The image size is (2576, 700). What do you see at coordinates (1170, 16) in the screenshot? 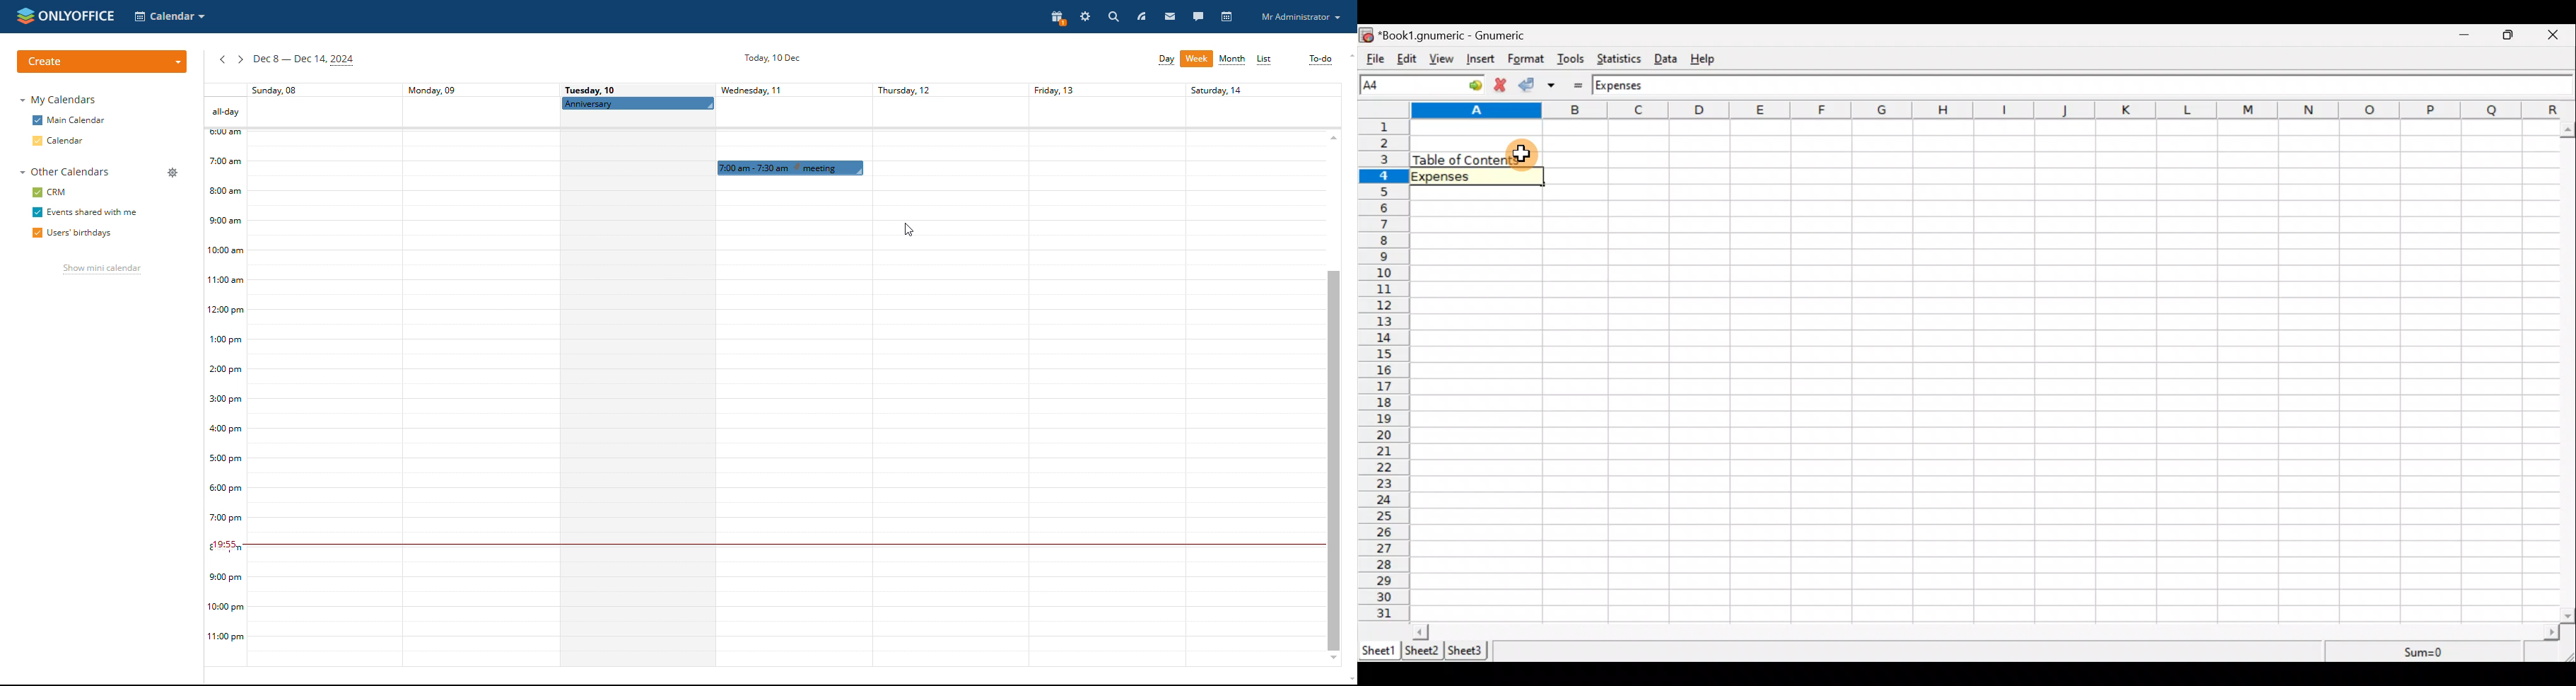
I see `mail` at bounding box center [1170, 16].